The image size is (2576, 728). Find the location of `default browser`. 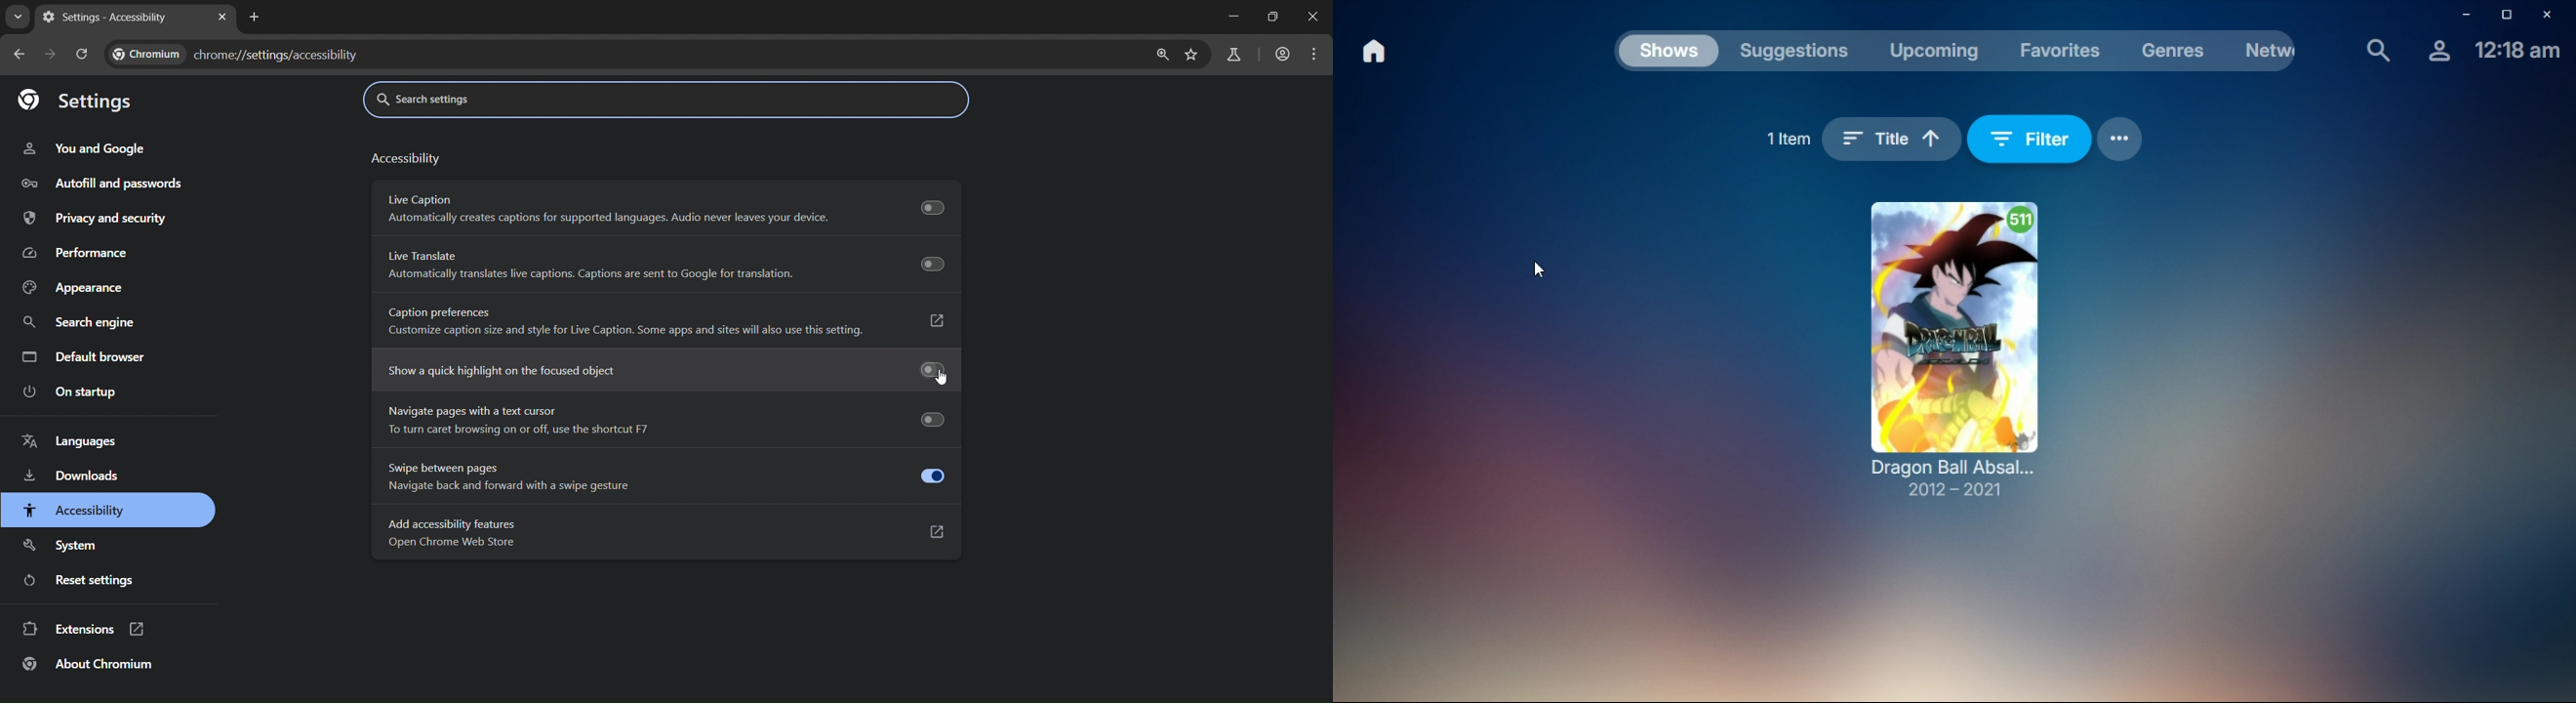

default browser is located at coordinates (84, 356).